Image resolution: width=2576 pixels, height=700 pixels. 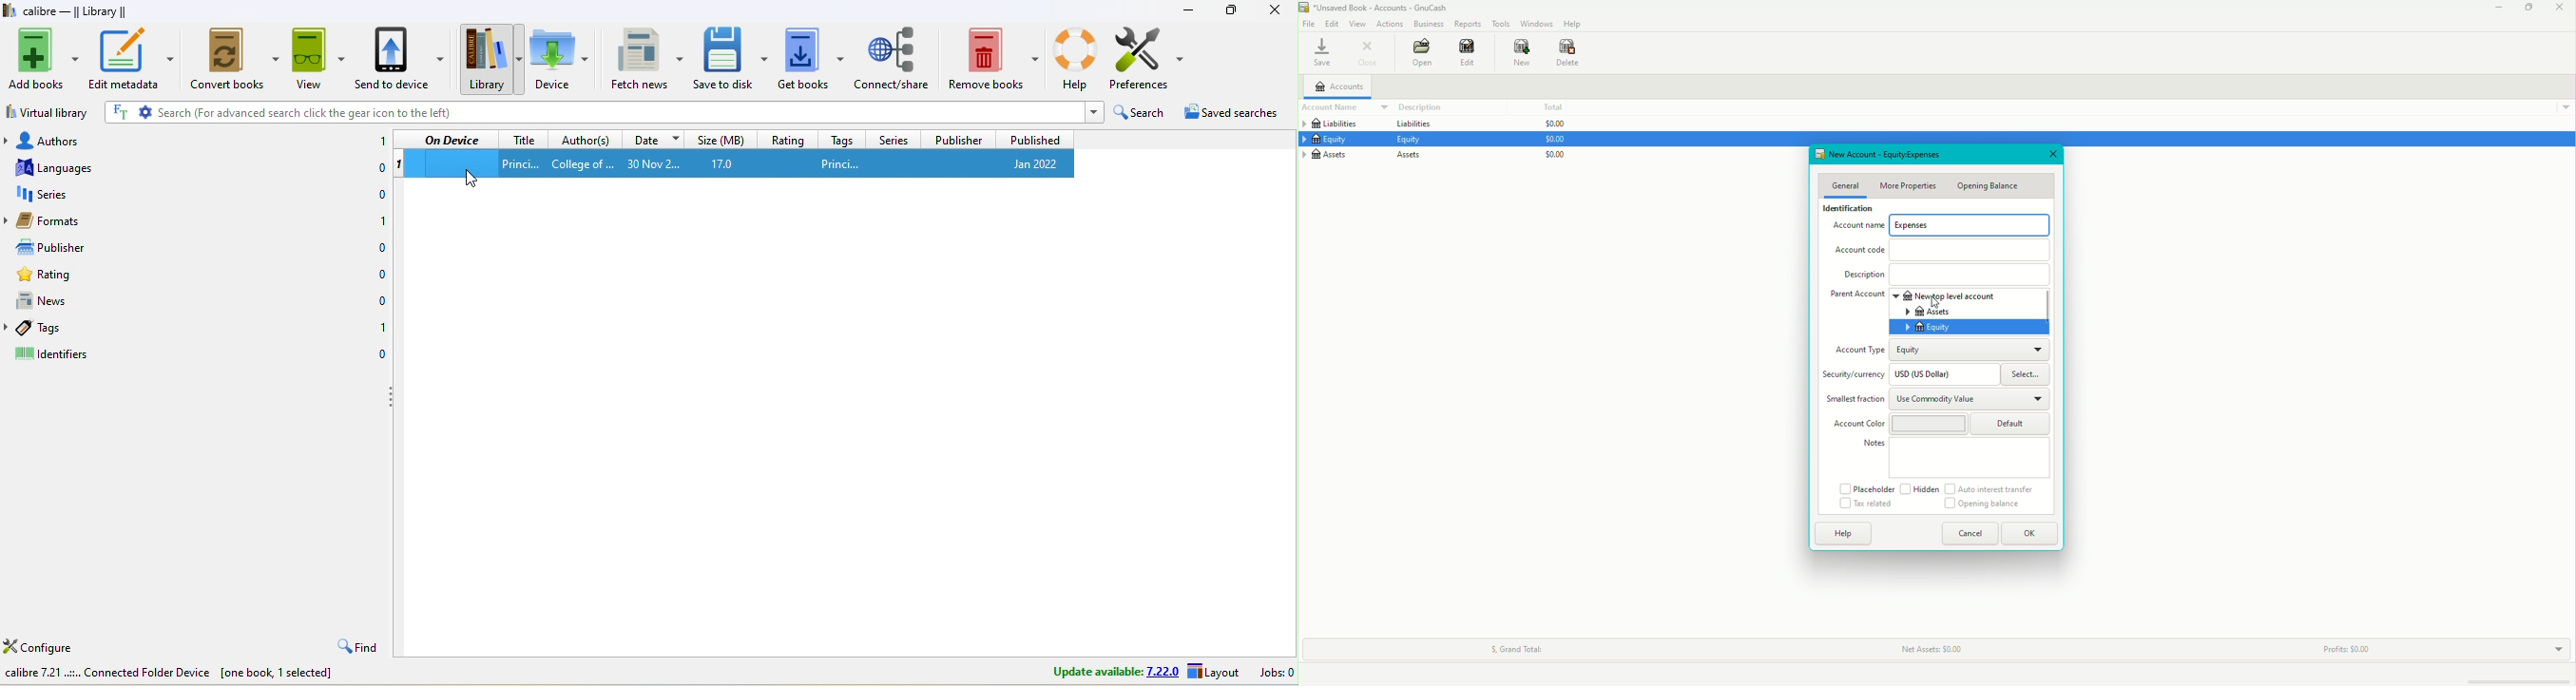 I want to click on 30 nov 2, so click(x=660, y=163).